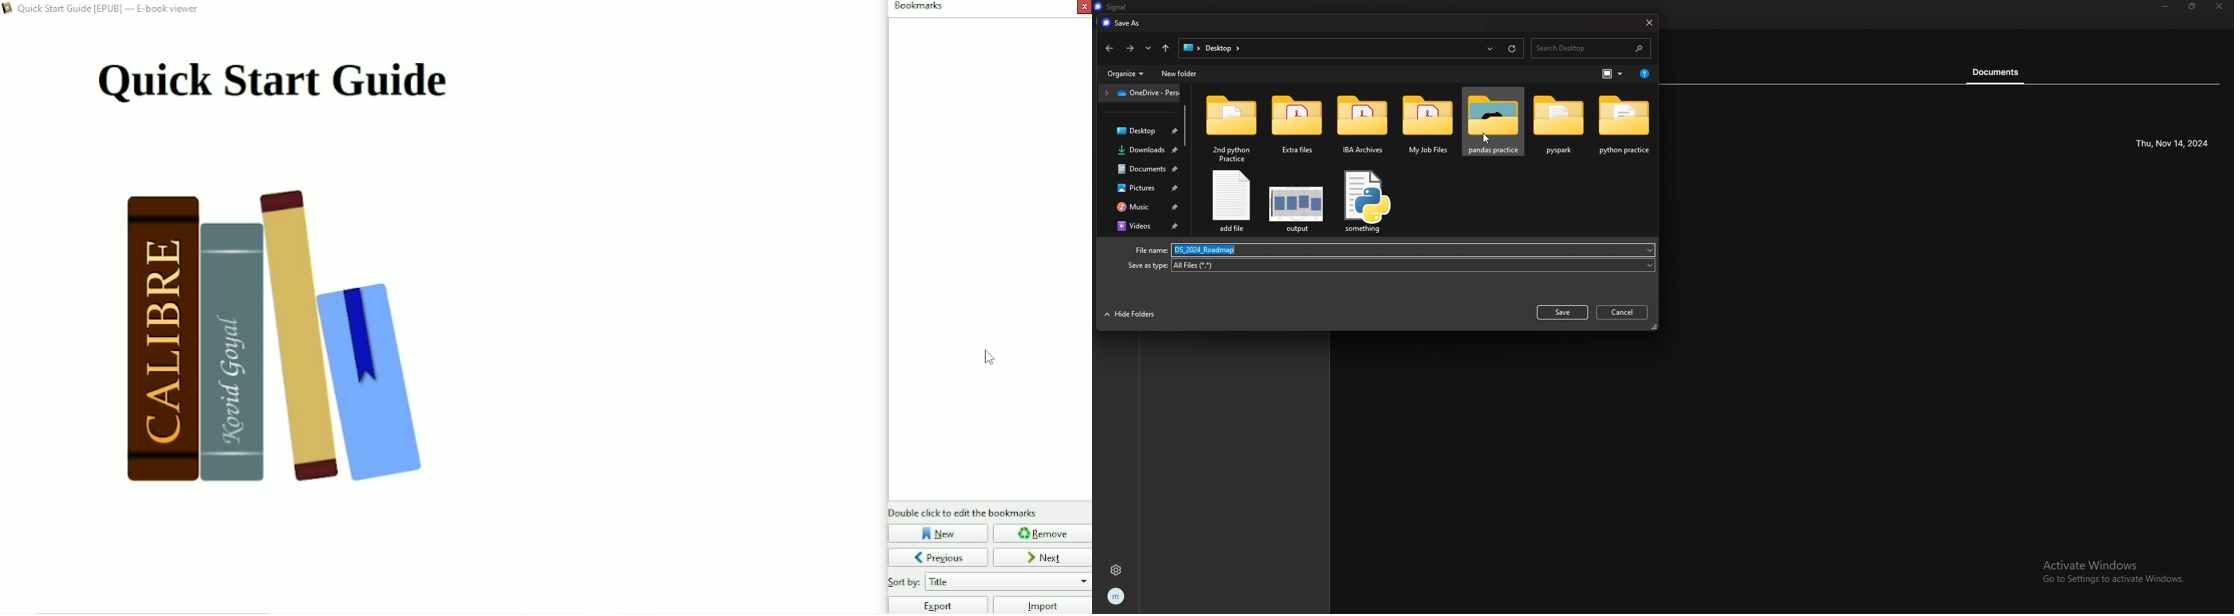  What do you see at coordinates (1492, 123) in the screenshot?
I see `folder` at bounding box center [1492, 123].